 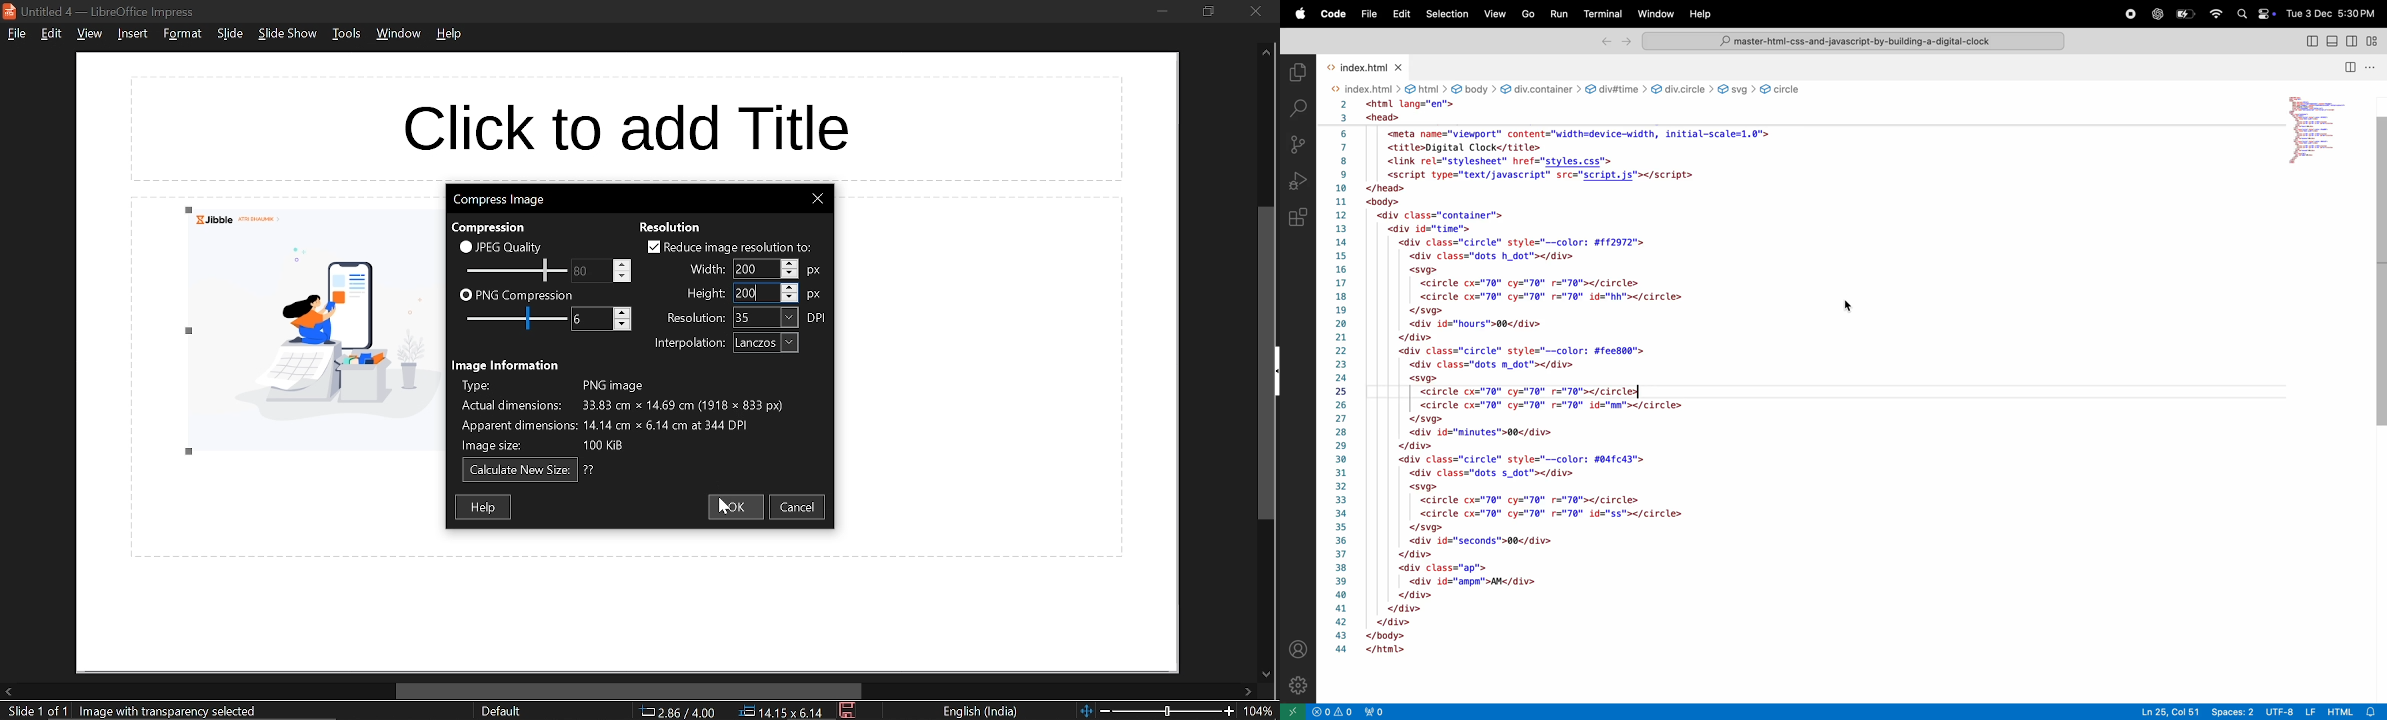 What do you see at coordinates (766, 343) in the screenshot?
I see `interpolation` at bounding box center [766, 343].